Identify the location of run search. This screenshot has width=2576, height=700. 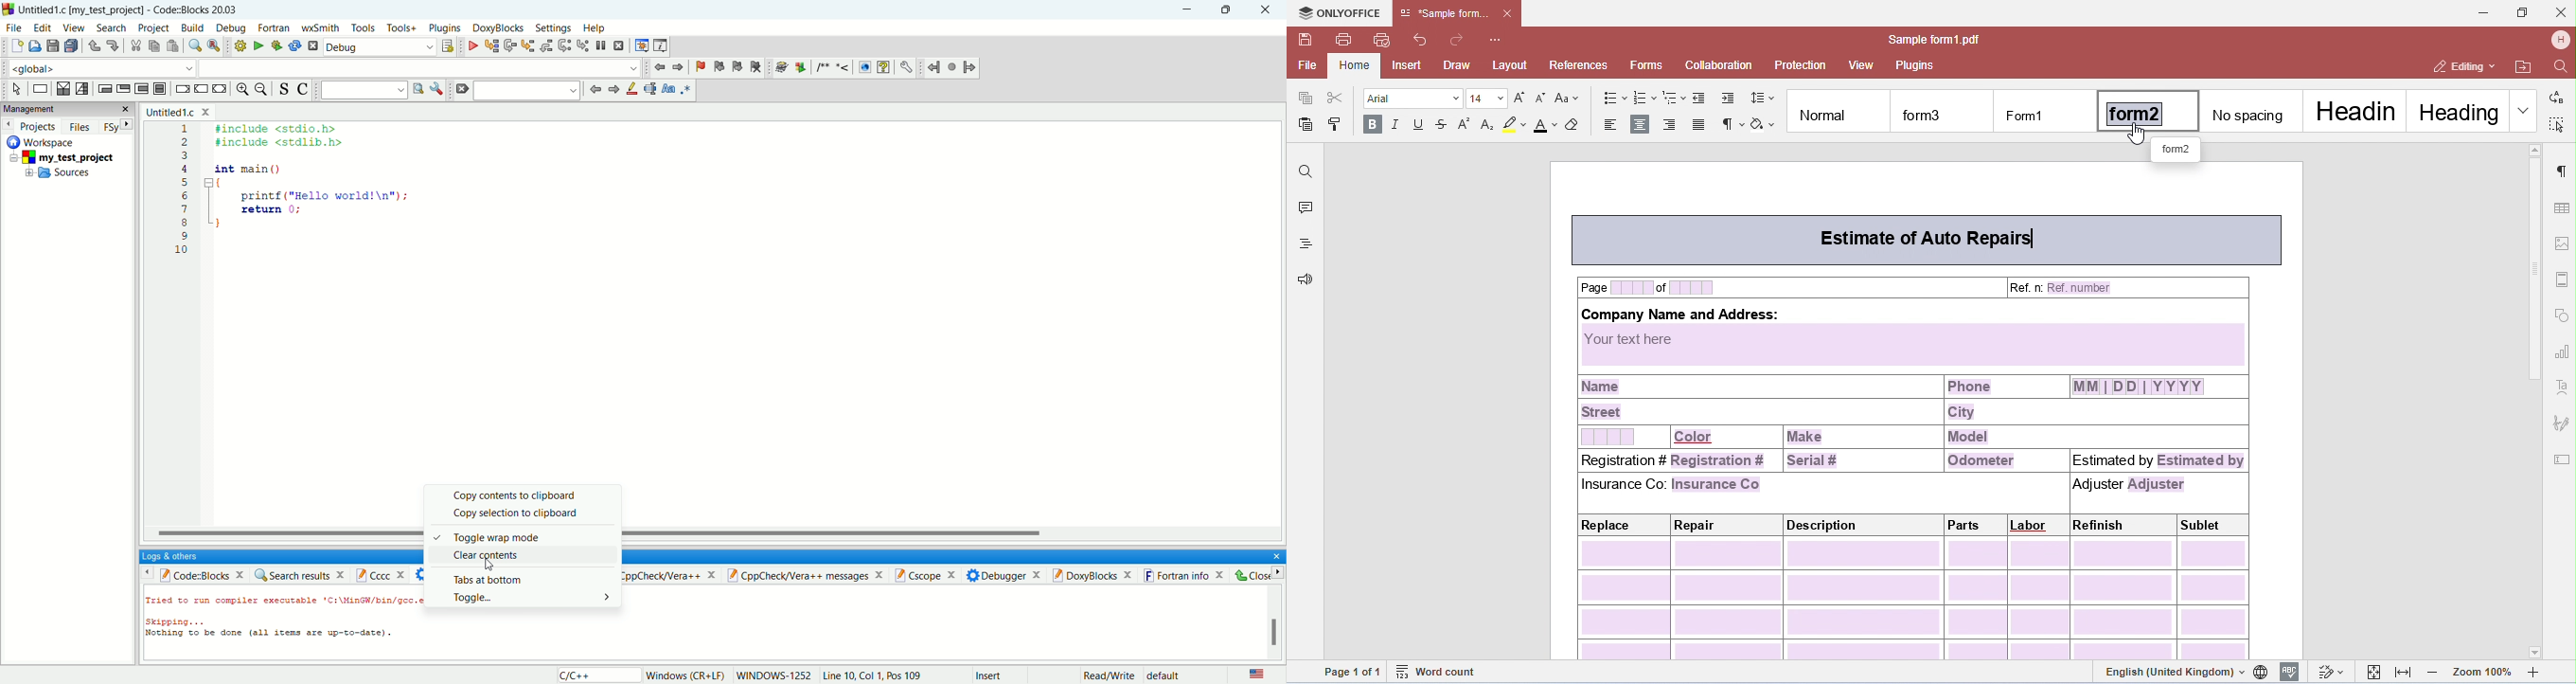
(417, 89).